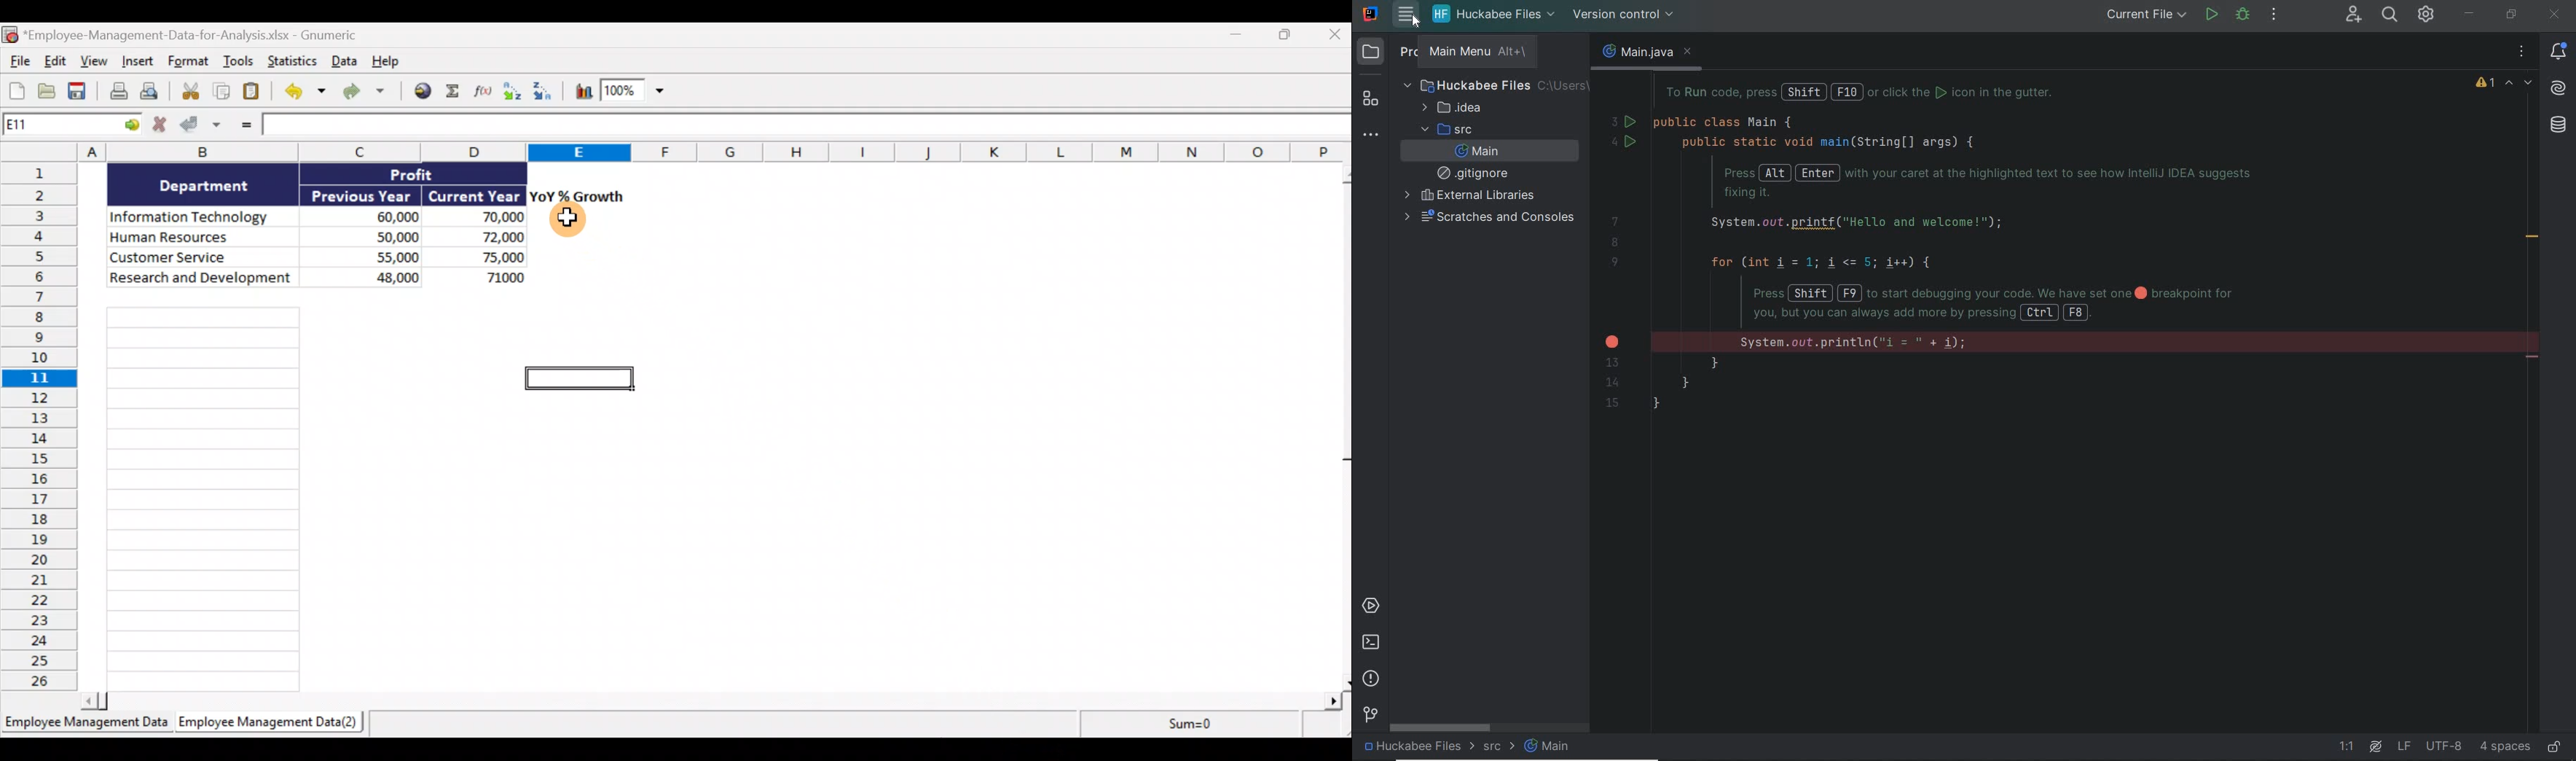  I want to click on Cursor, so click(568, 220).